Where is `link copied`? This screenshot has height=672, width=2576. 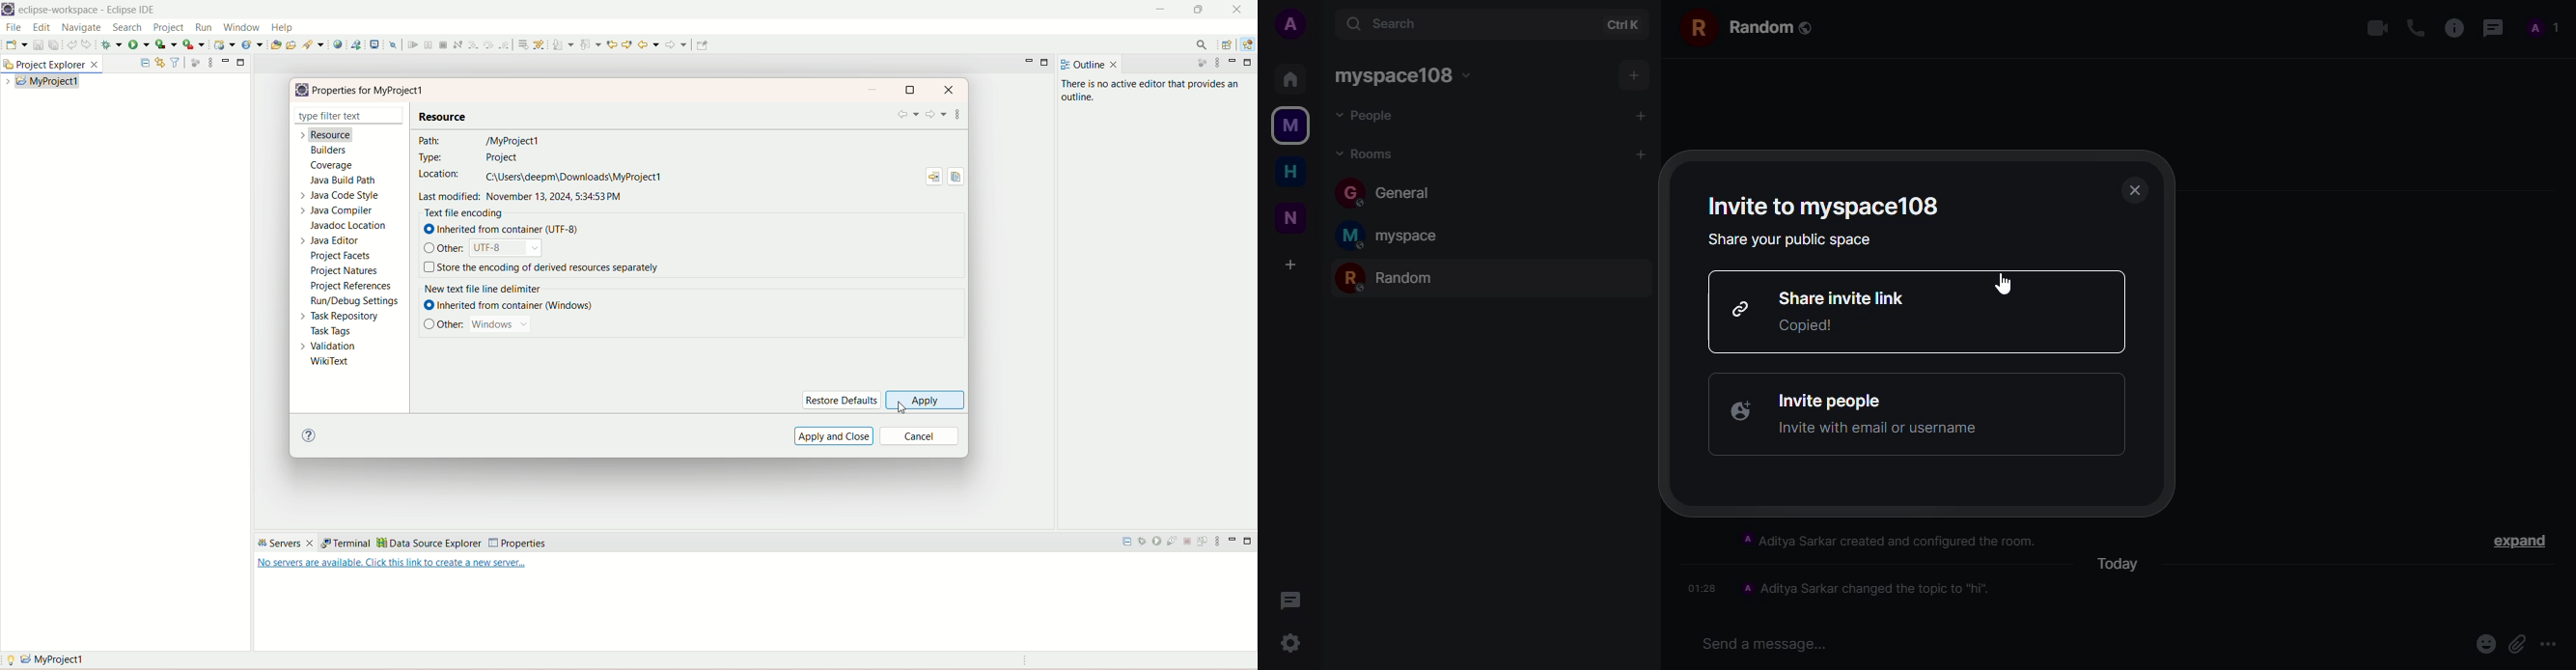 link copied is located at coordinates (1855, 324).